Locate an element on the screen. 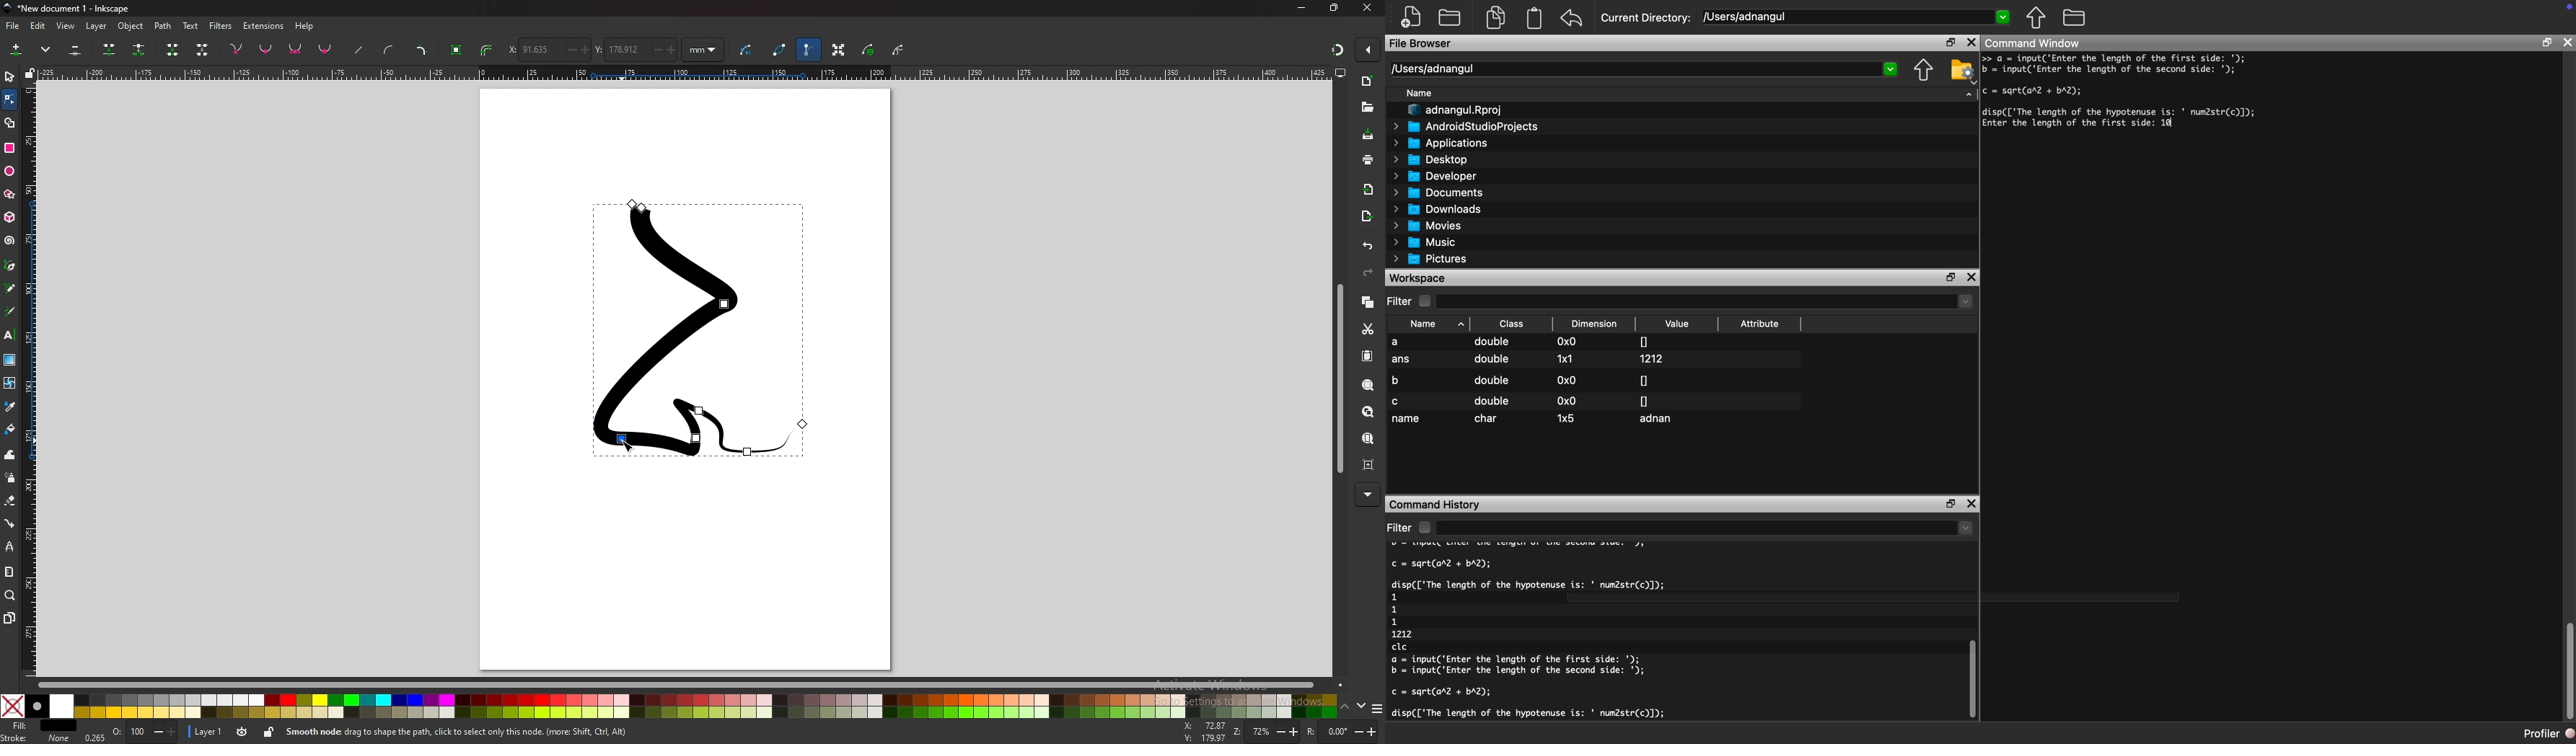  paint bucket is located at coordinates (9, 430).